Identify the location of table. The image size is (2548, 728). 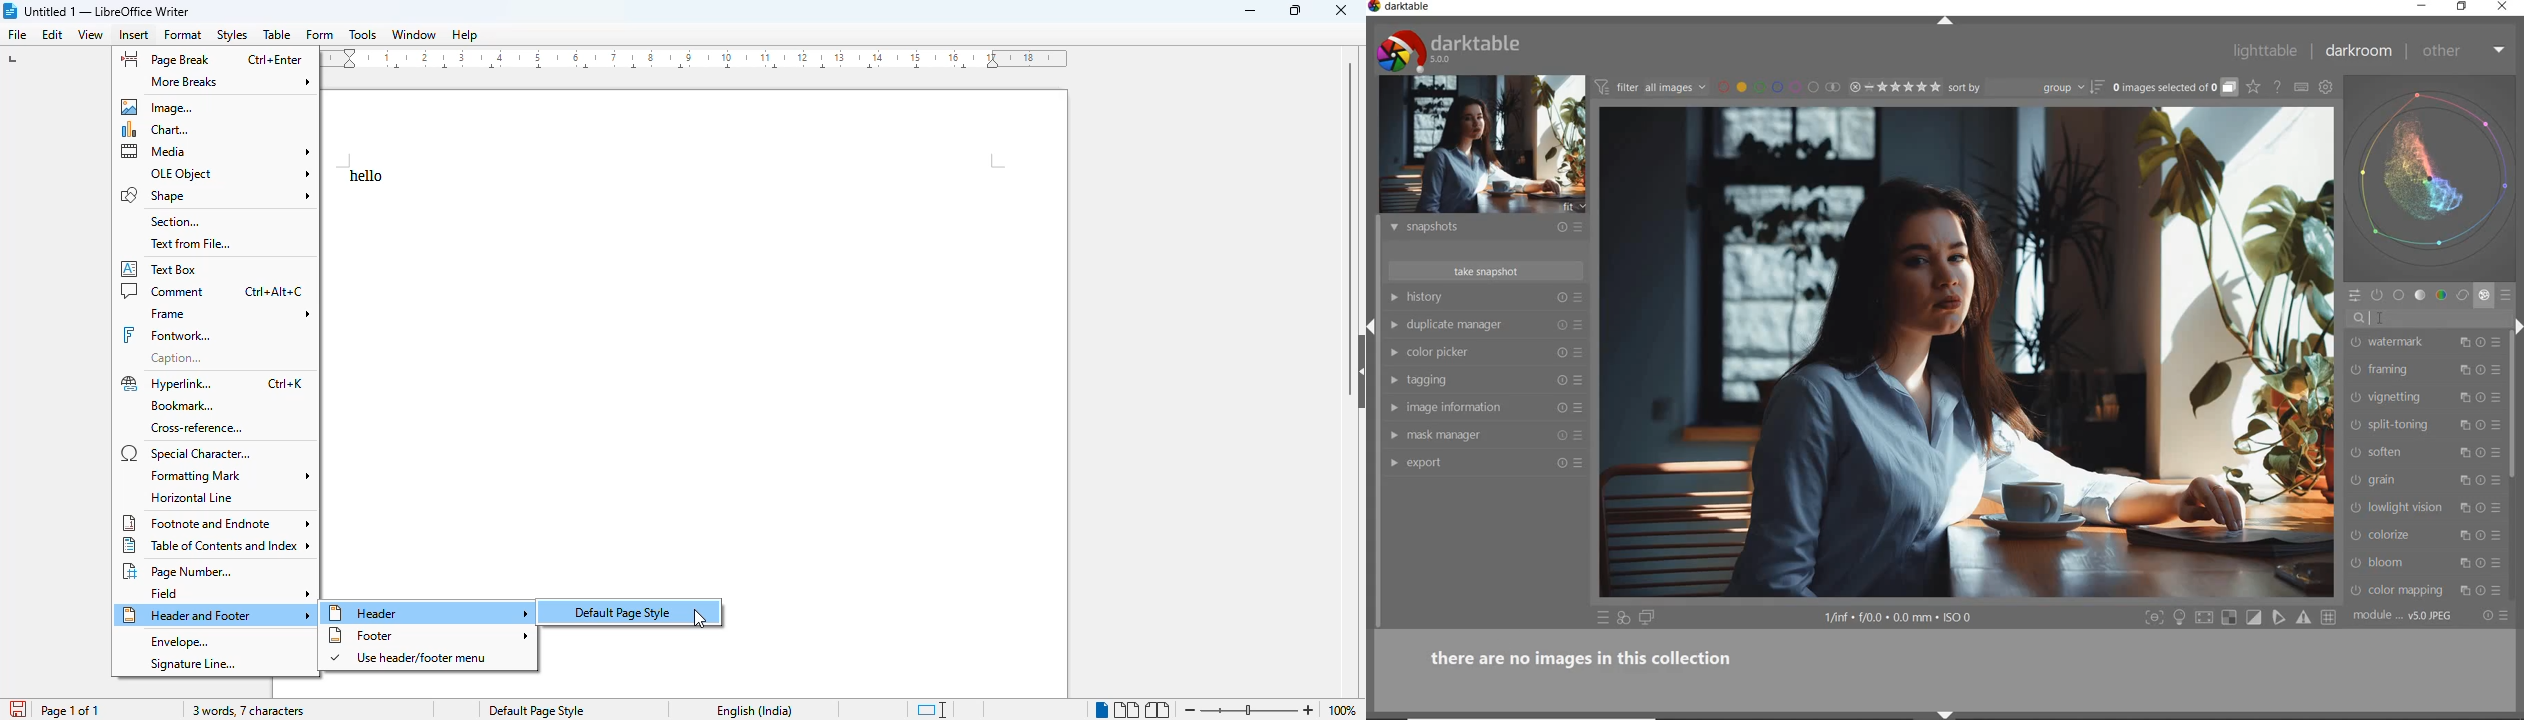
(277, 34).